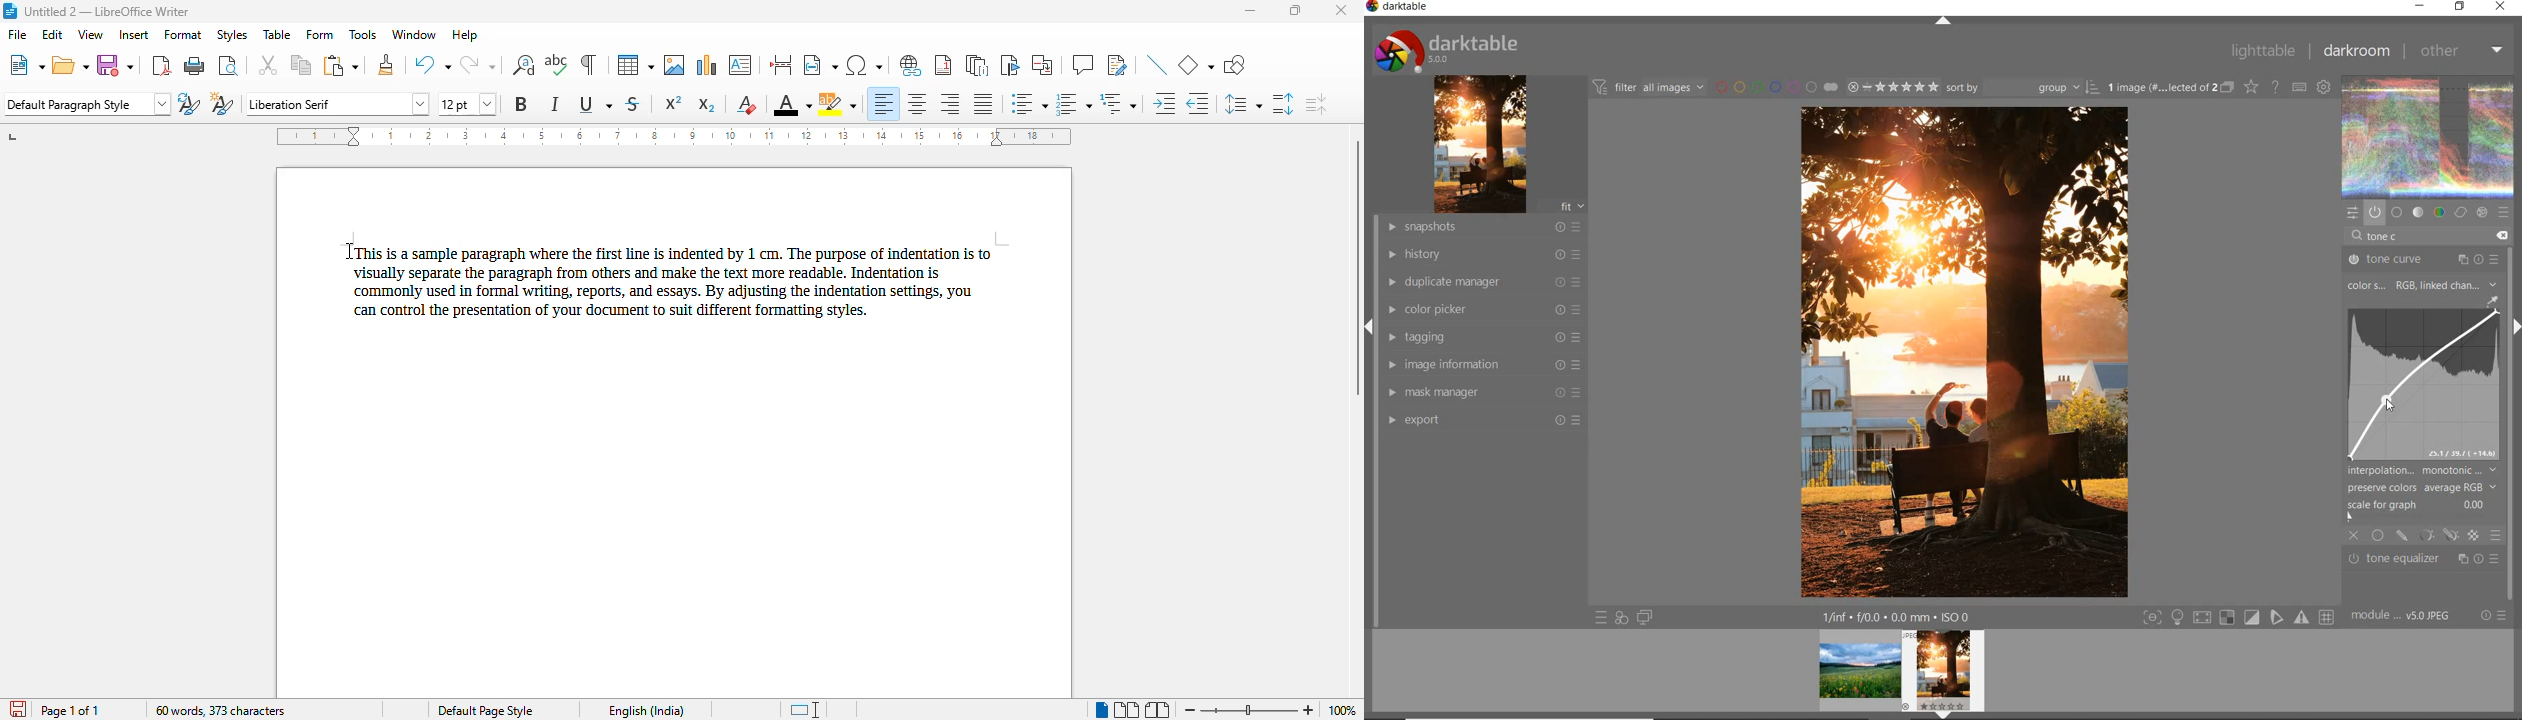 The image size is (2548, 728). What do you see at coordinates (1896, 670) in the screenshot?
I see `Image preview` at bounding box center [1896, 670].